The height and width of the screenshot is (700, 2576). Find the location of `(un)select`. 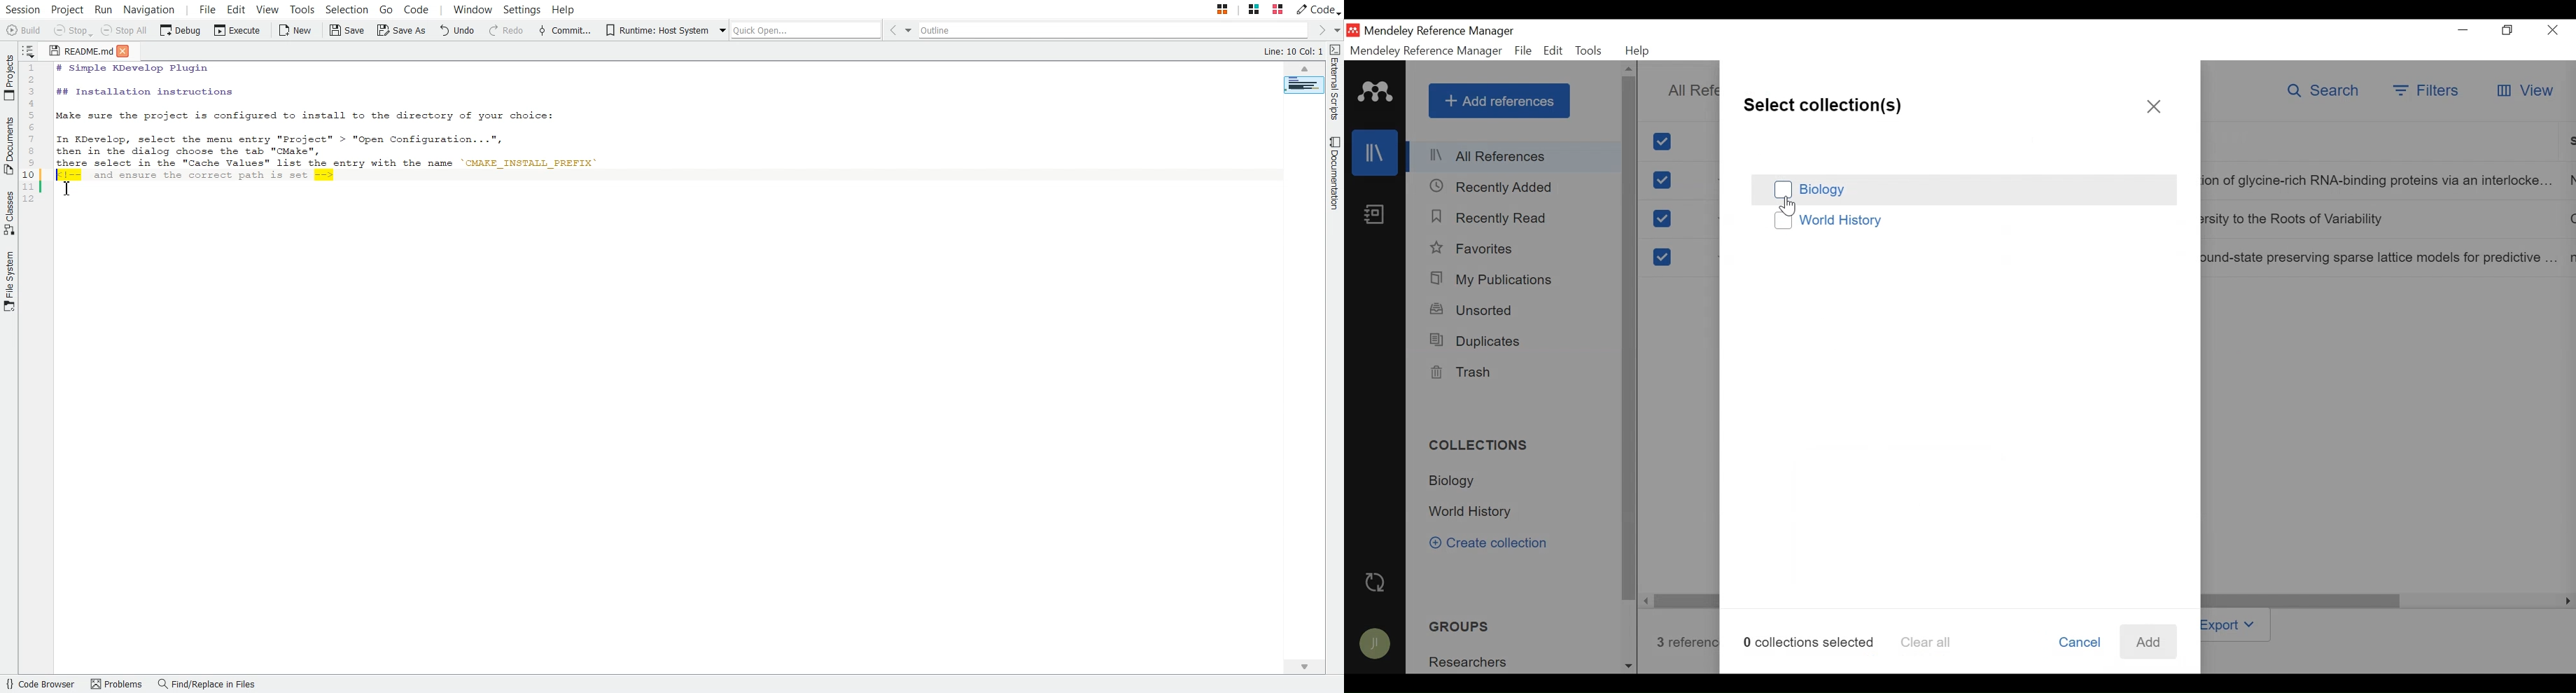

(un)select is located at coordinates (1660, 257).